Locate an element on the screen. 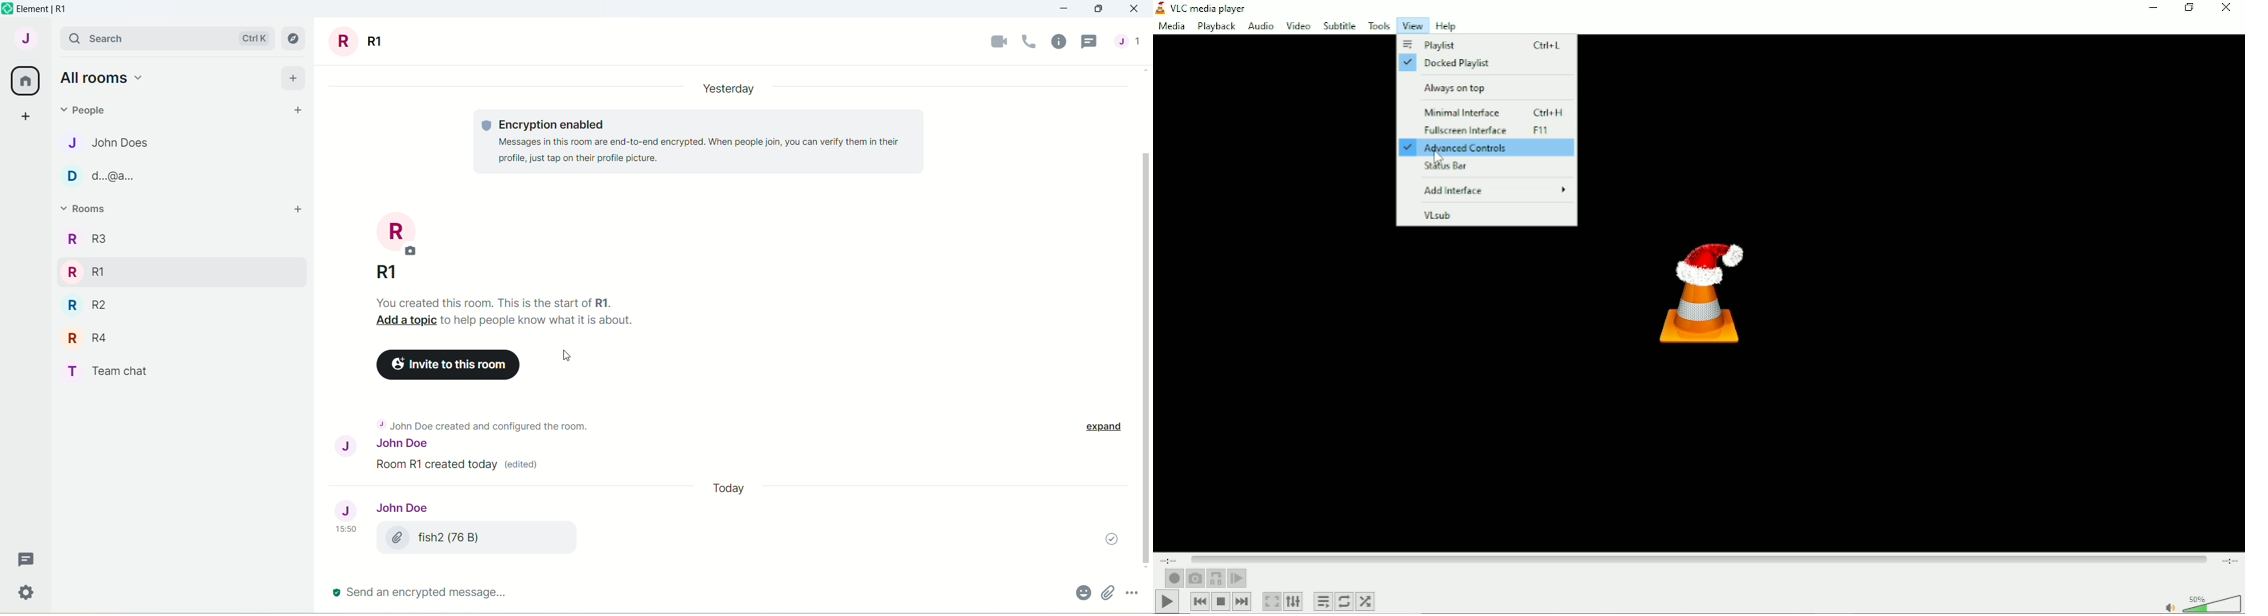 The width and height of the screenshot is (2268, 616). Always on top is located at coordinates (1463, 87).